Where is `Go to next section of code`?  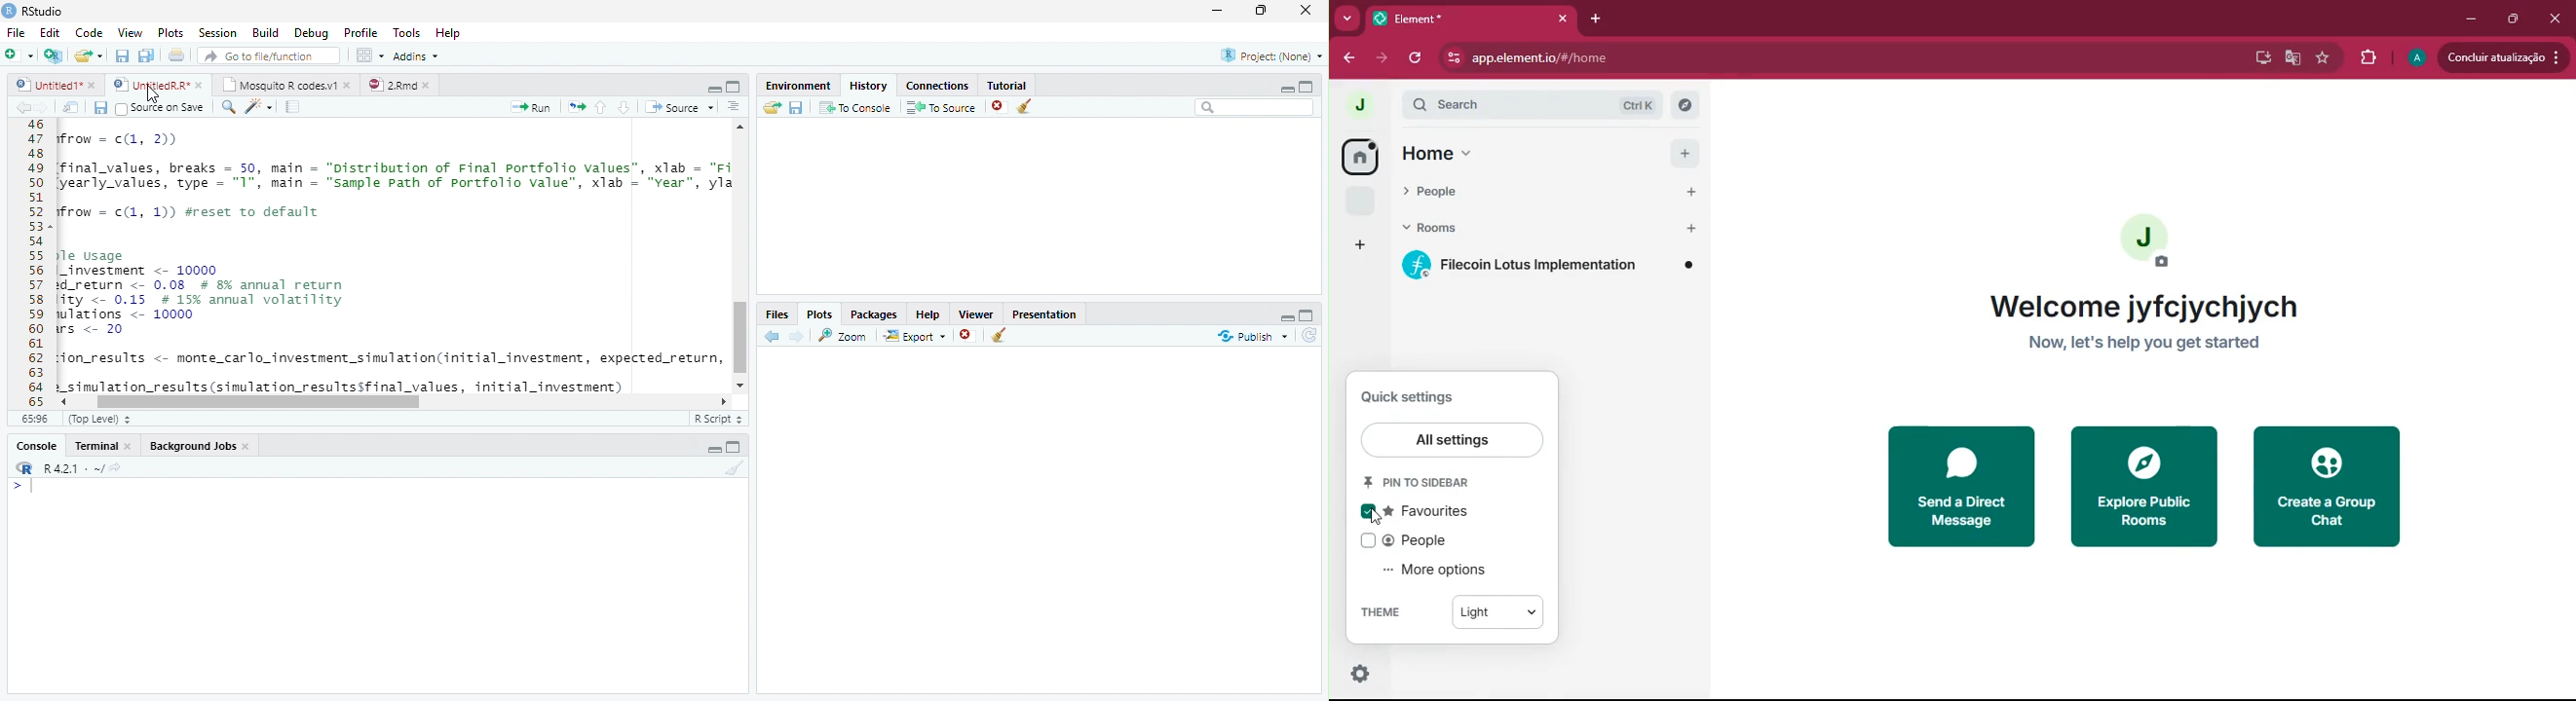 Go to next section of code is located at coordinates (625, 108).